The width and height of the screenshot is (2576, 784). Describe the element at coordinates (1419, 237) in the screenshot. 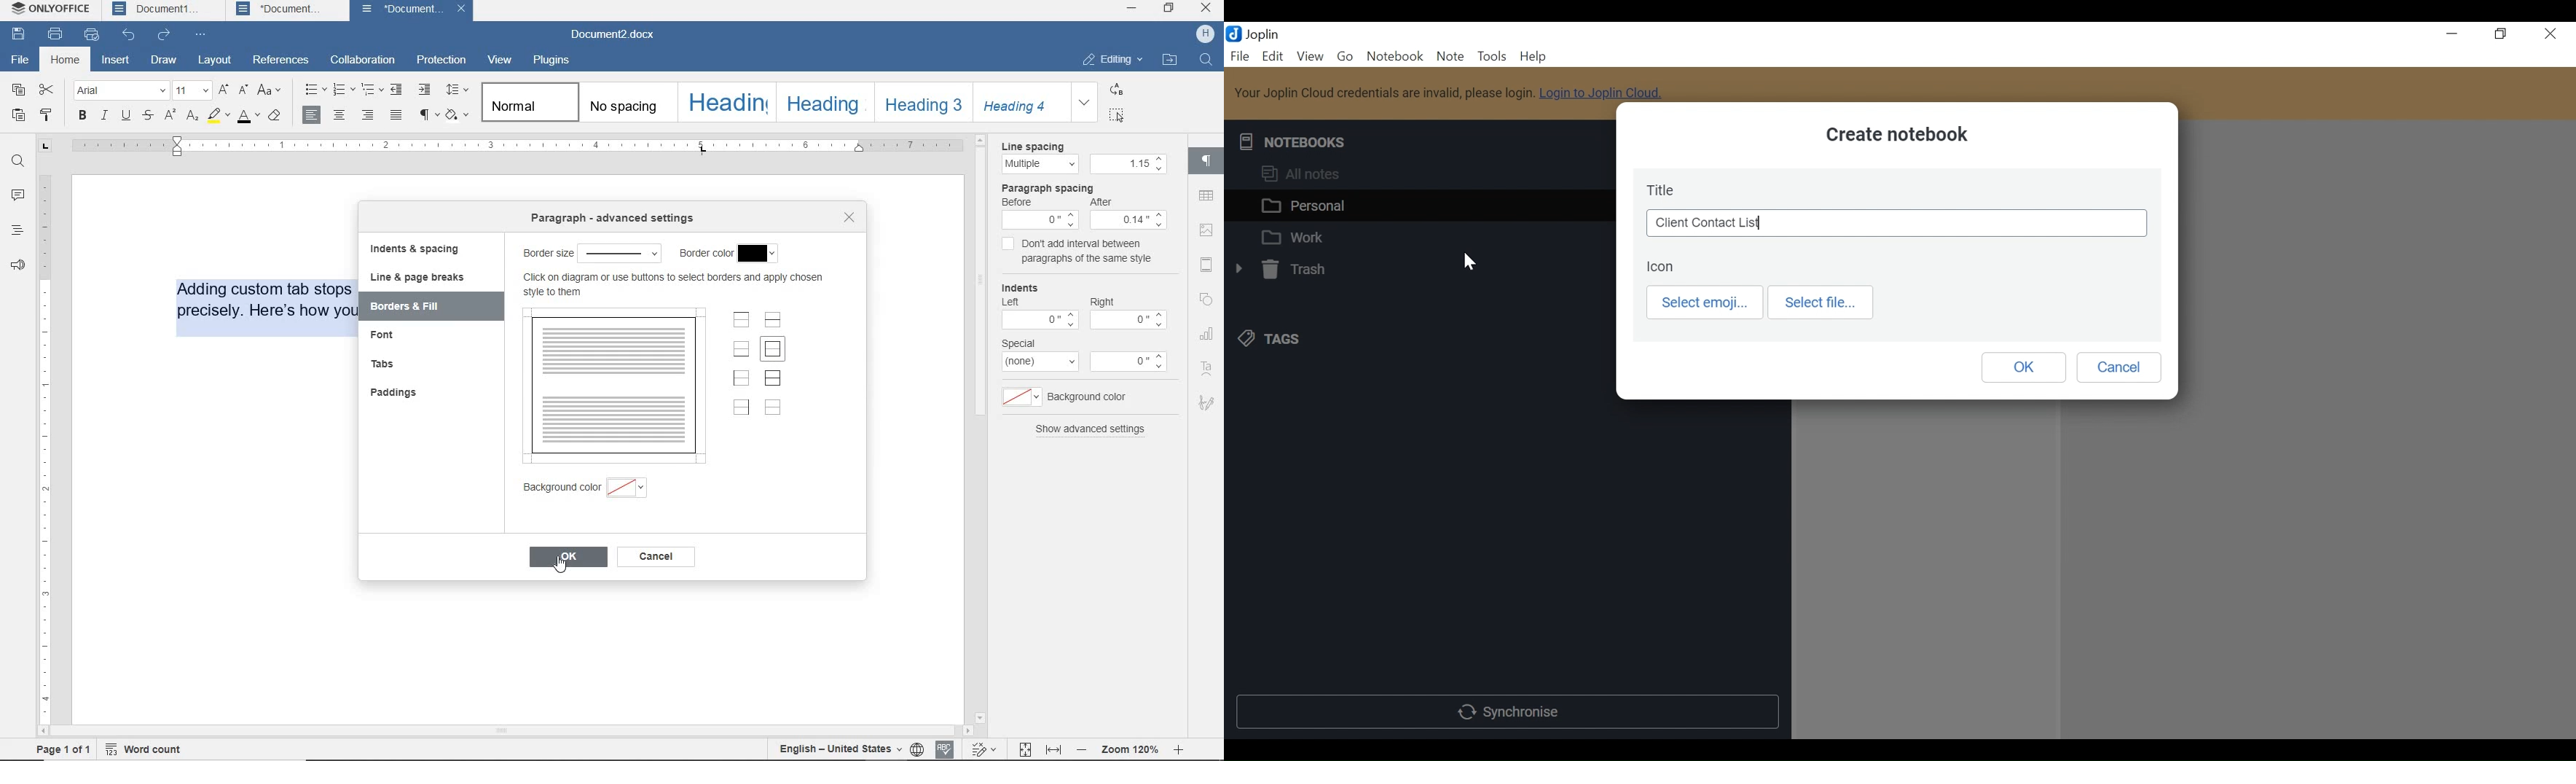

I see `Work` at that location.